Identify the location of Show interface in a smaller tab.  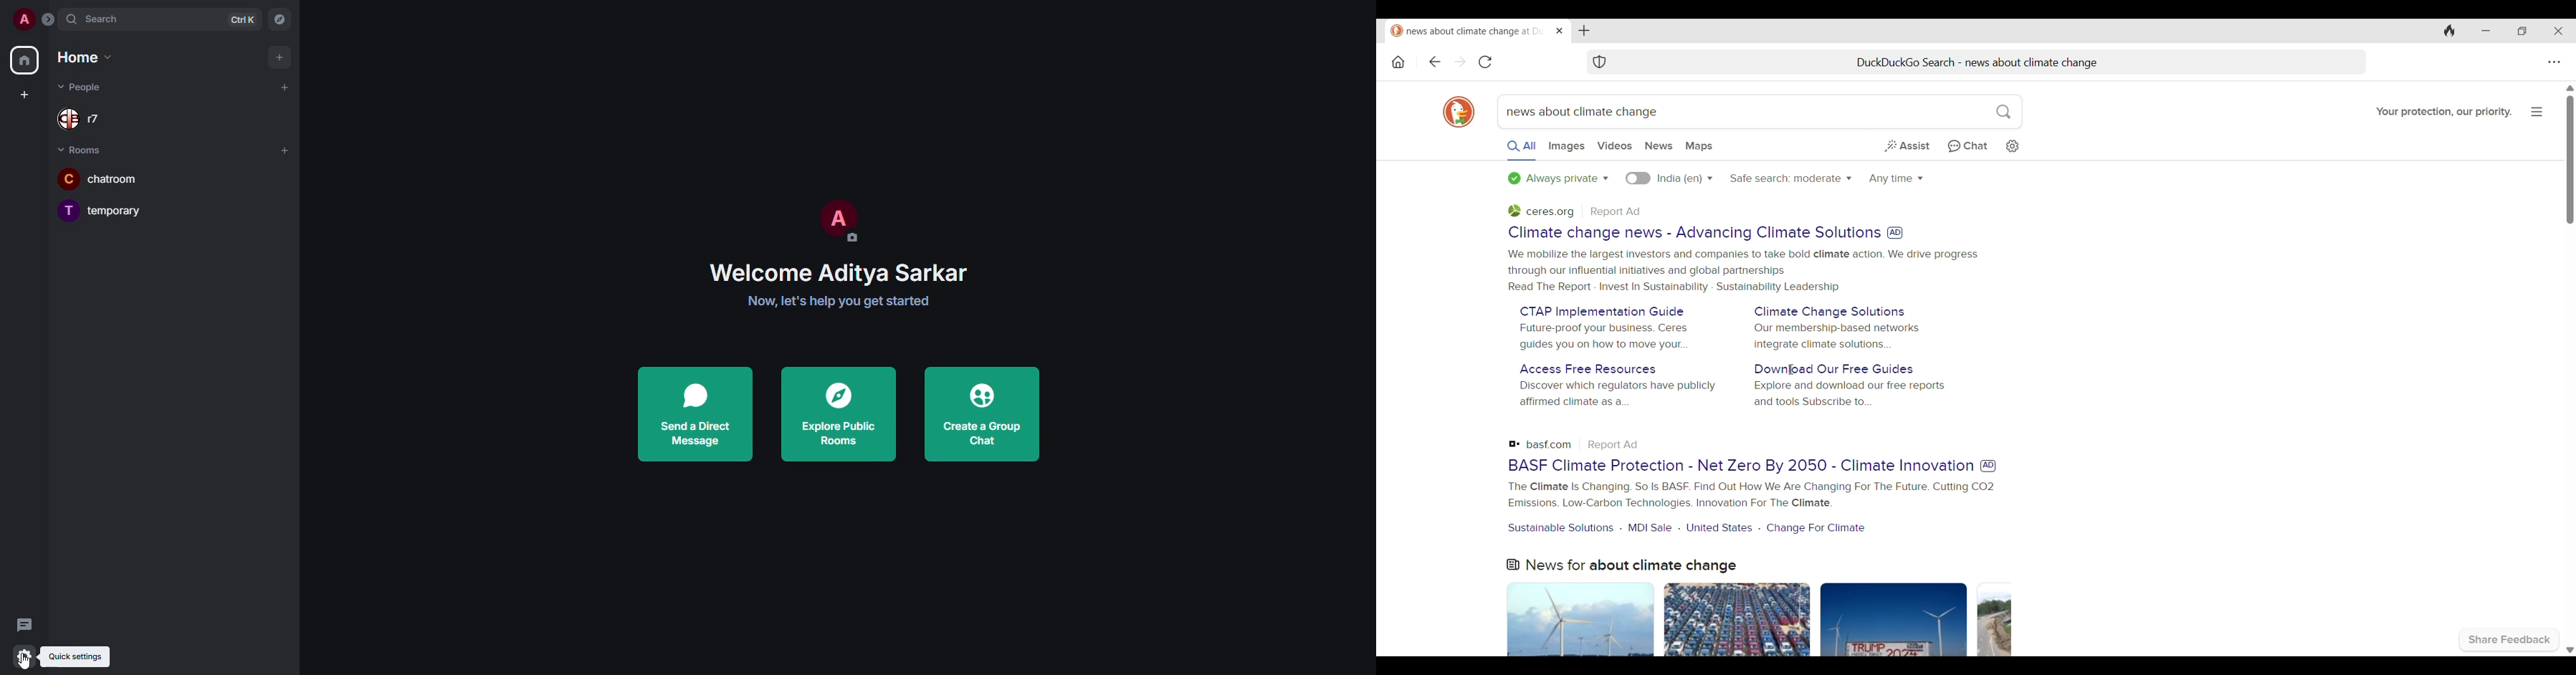
(2523, 31).